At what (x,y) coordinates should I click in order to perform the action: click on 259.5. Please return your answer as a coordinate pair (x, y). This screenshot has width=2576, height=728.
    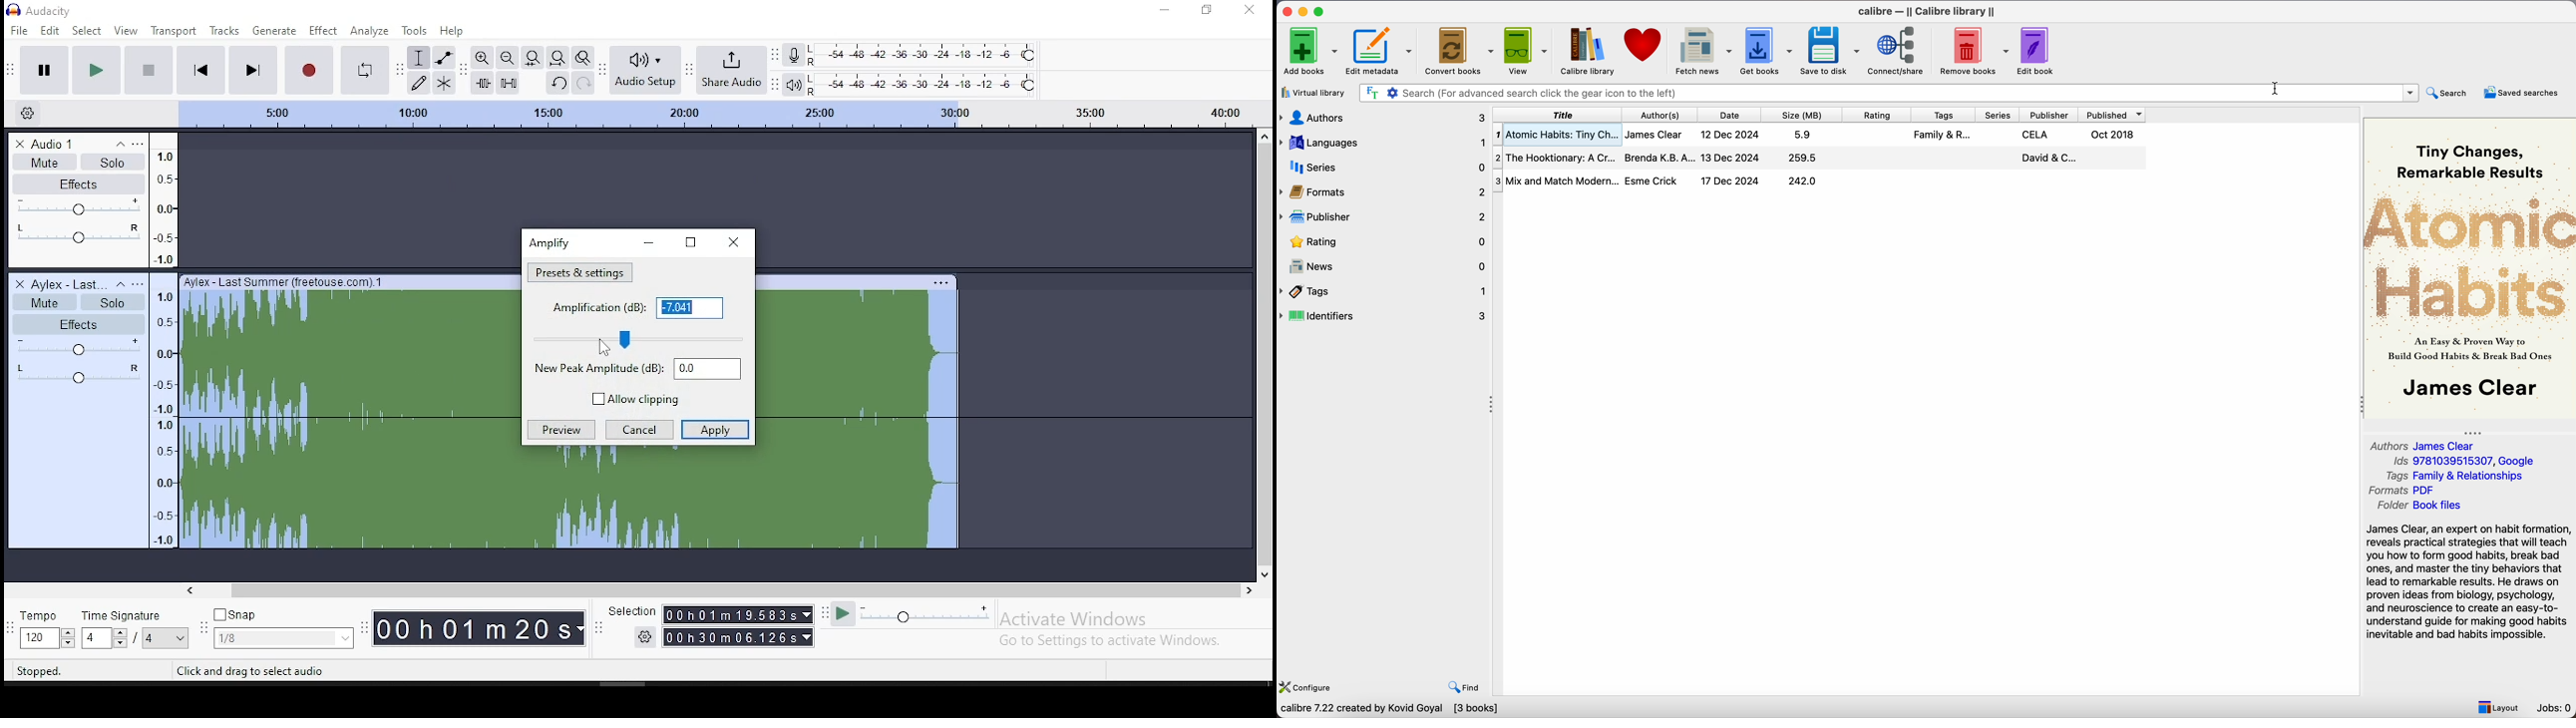
    Looking at the image, I should click on (1804, 157).